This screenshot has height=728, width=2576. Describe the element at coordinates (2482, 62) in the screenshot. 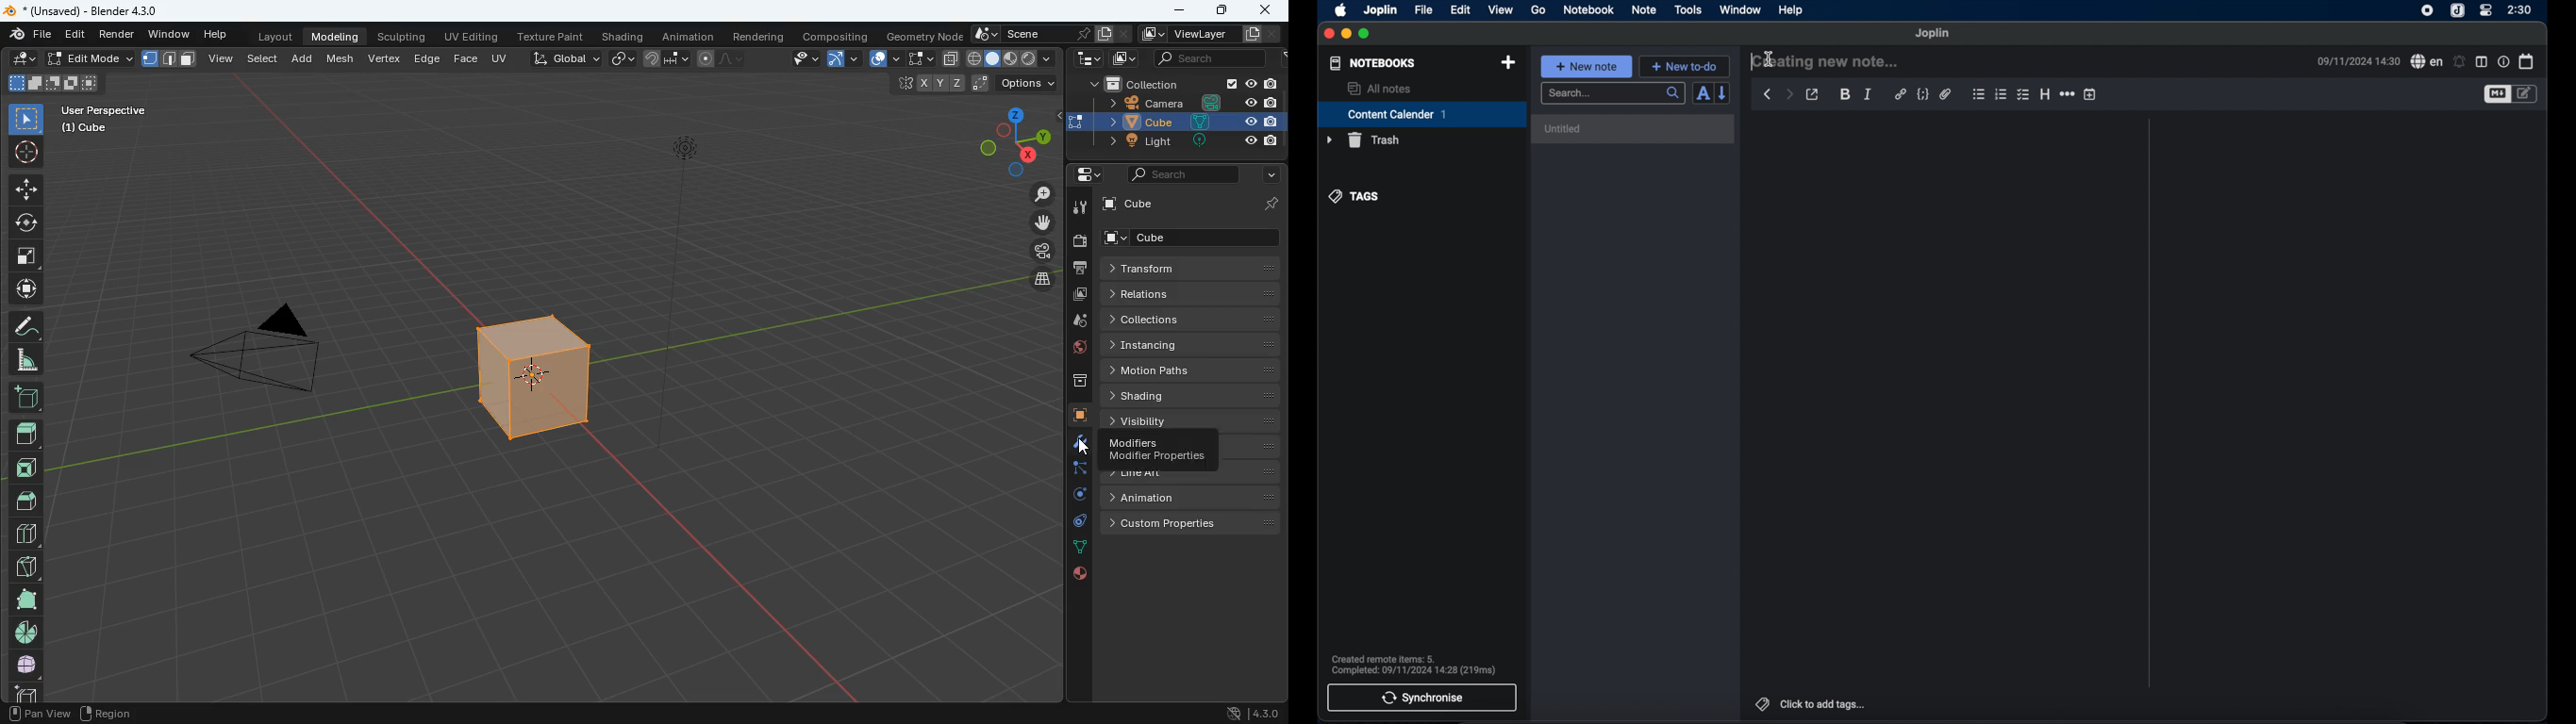

I see `toggle editor layout` at that location.